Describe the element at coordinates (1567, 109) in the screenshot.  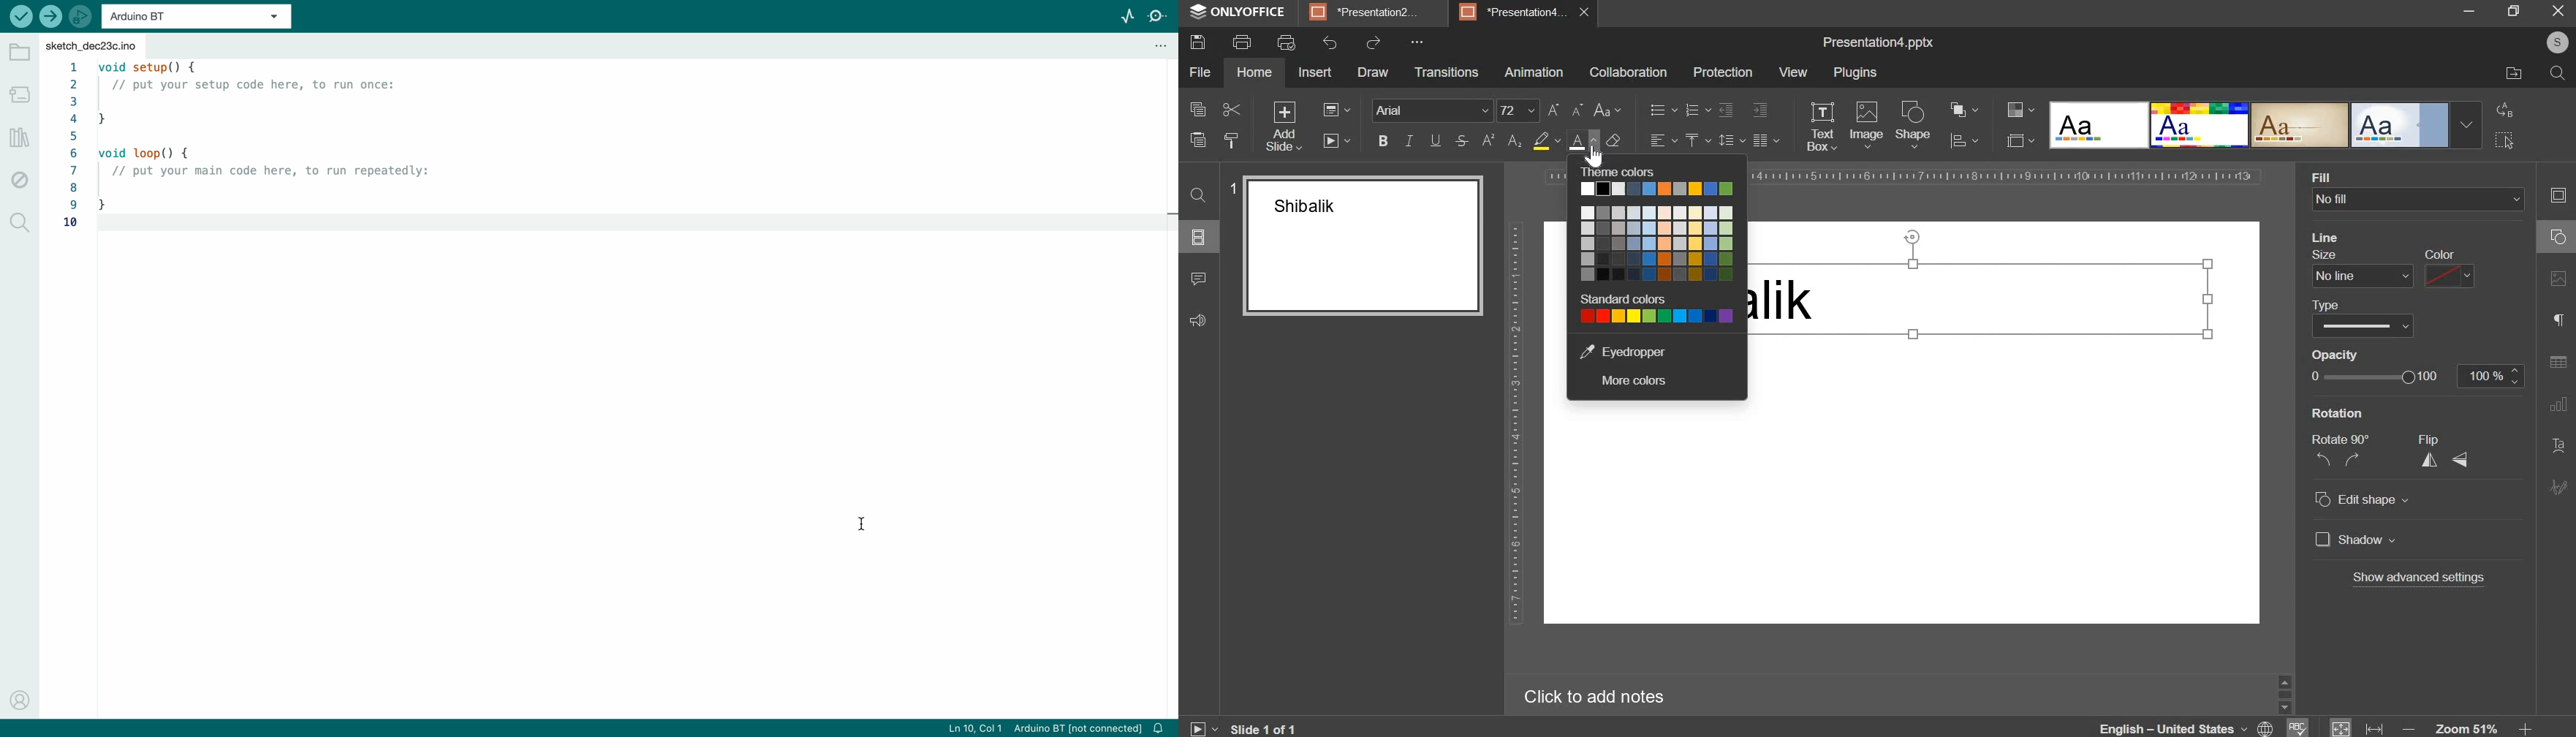
I see `change font size` at that location.